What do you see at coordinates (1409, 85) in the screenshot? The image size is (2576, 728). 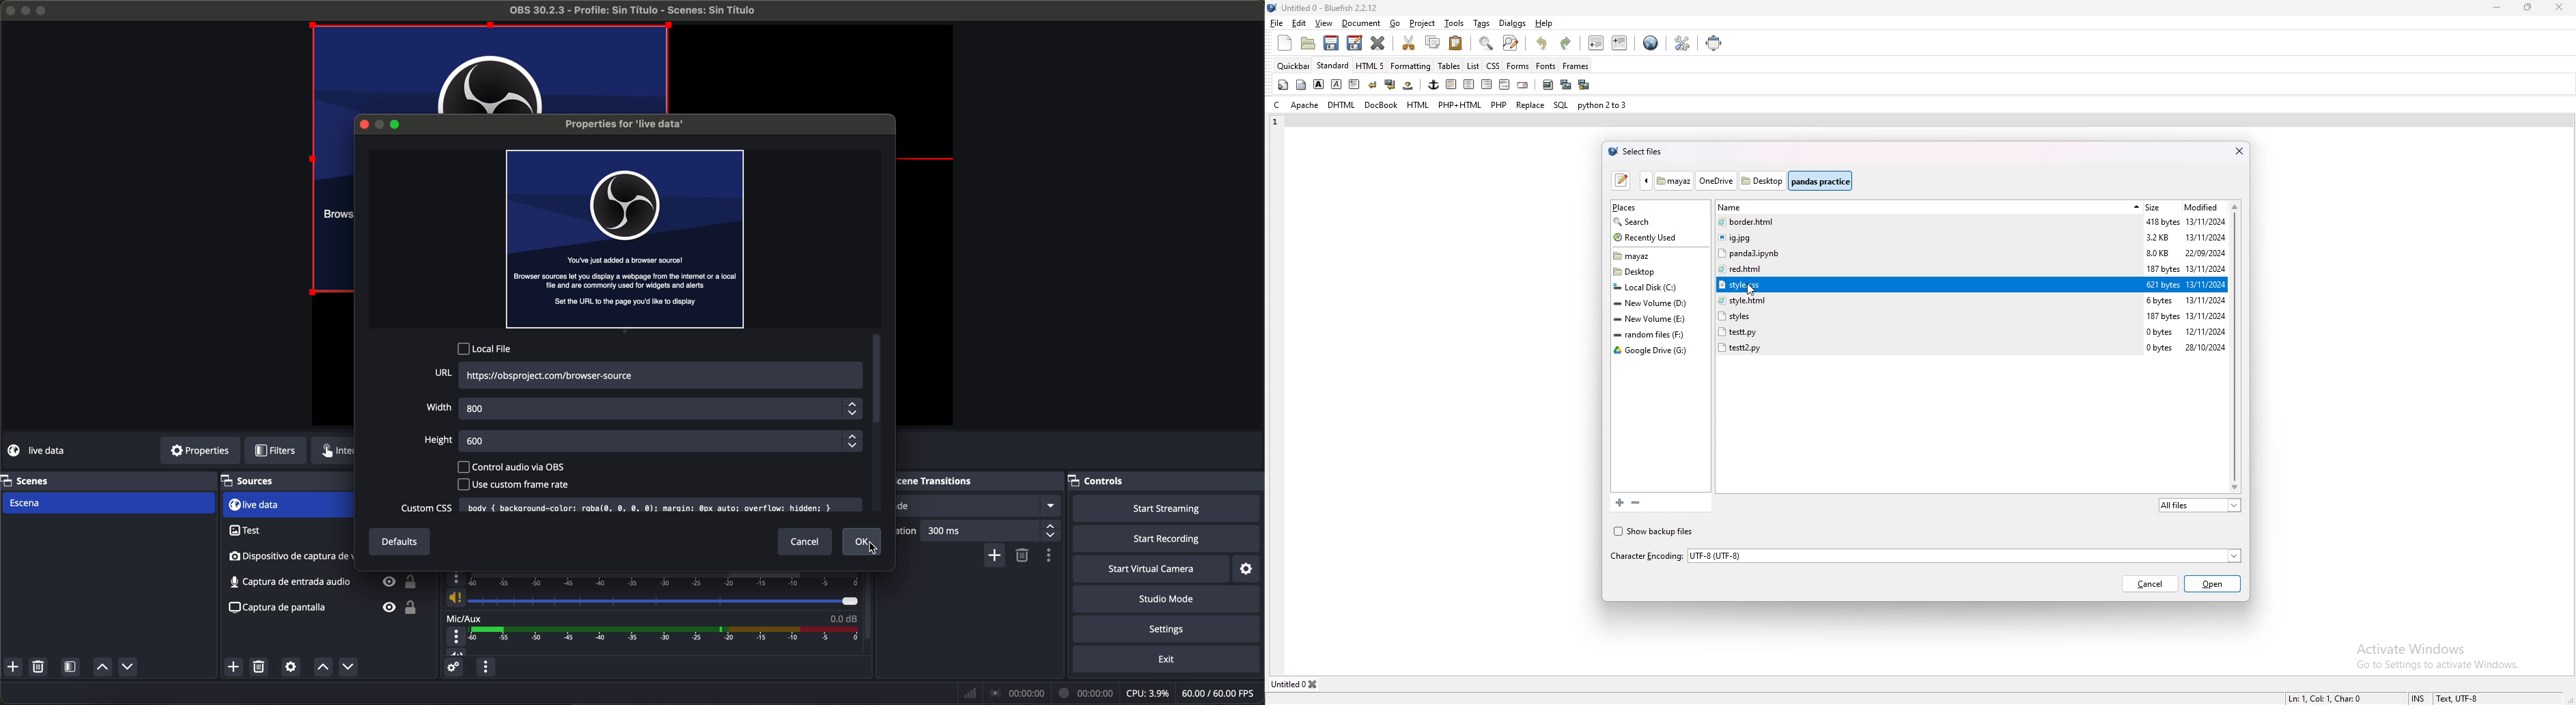 I see `non breaking space` at bounding box center [1409, 85].